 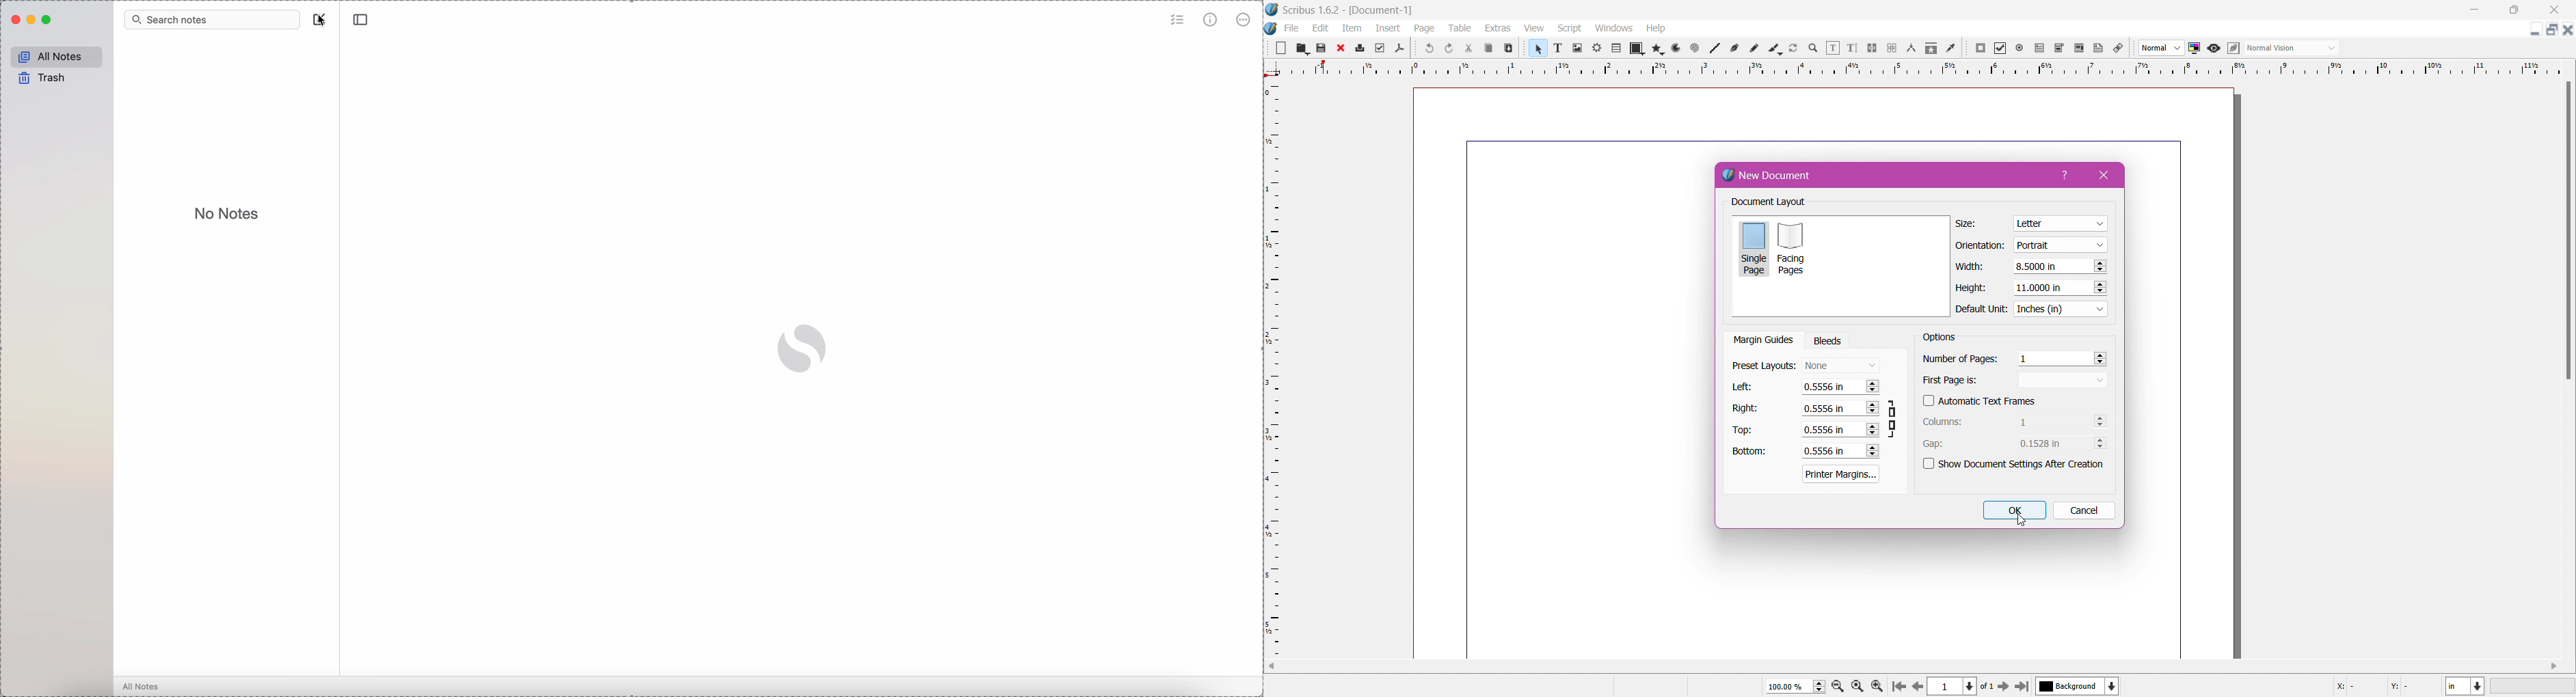 What do you see at coordinates (1367, 10) in the screenshot?
I see `scribus 1.6.2 document -1` at bounding box center [1367, 10].